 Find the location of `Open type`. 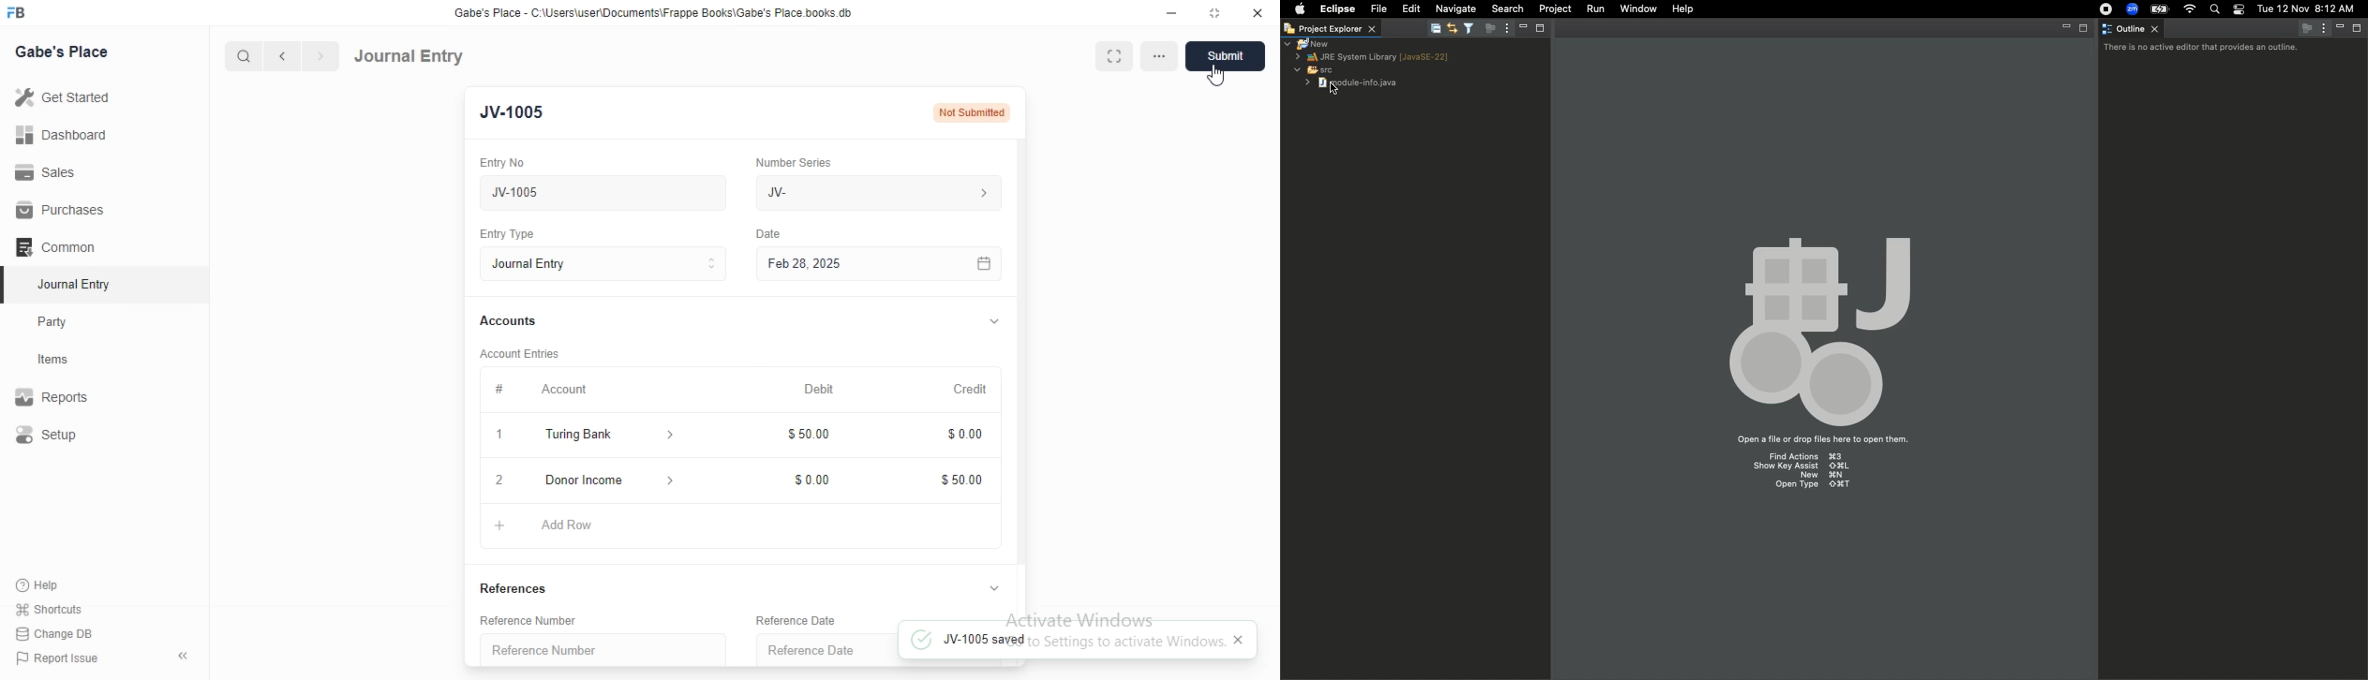

Open type is located at coordinates (1813, 487).